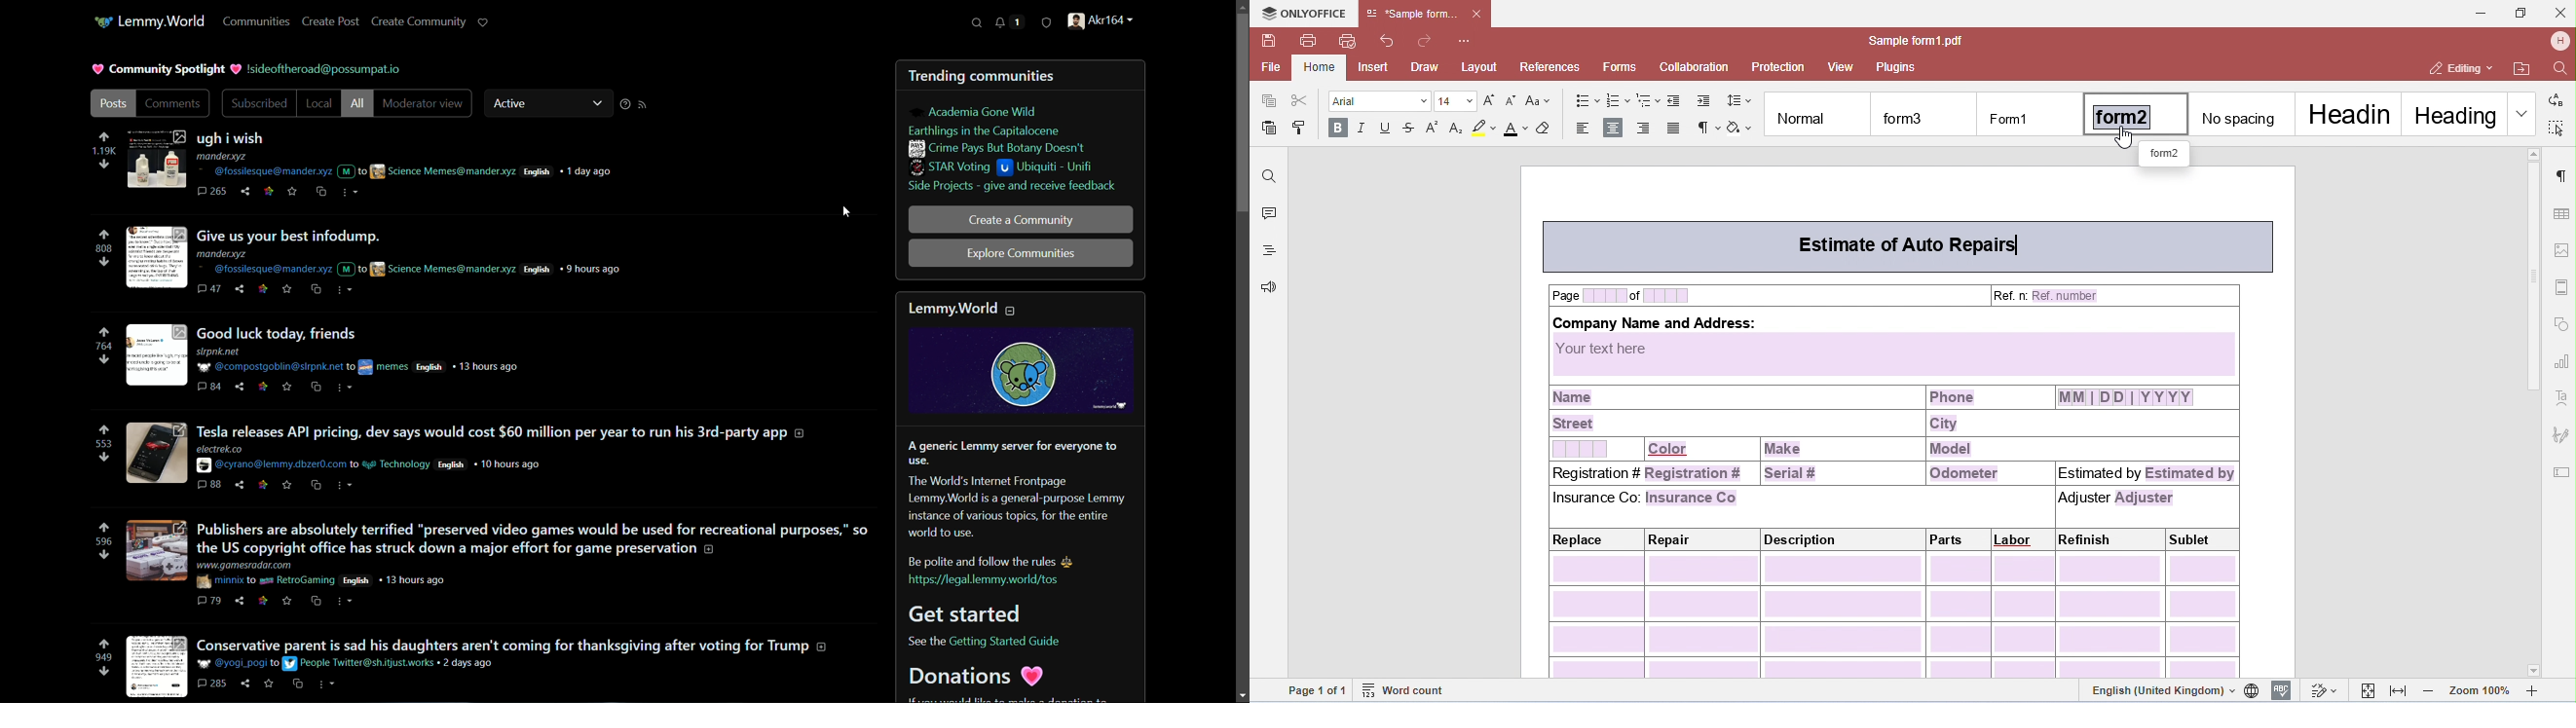 Image resolution: width=2576 pixels, height=728 pixels. Describe the element at coordinates (1020, 219) in the screenshot. I see `create a community` at that location.